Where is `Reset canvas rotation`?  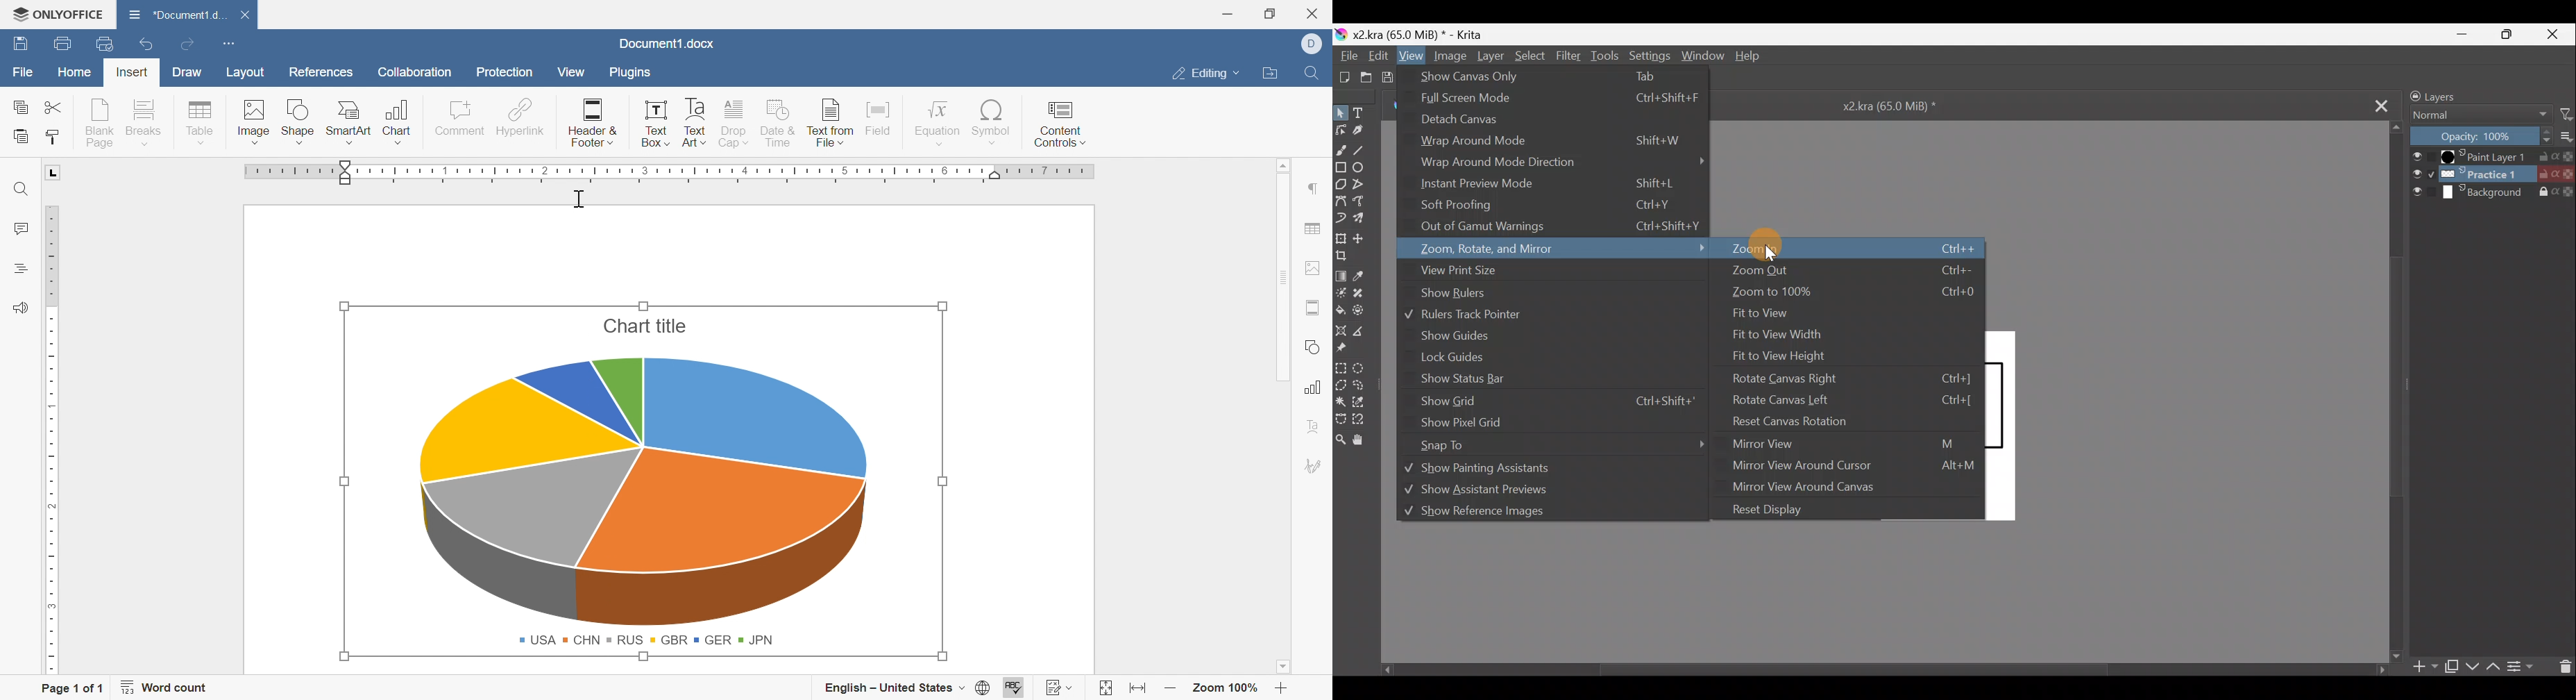
Reset canvas rotation is located at coordinates (1812, 421).